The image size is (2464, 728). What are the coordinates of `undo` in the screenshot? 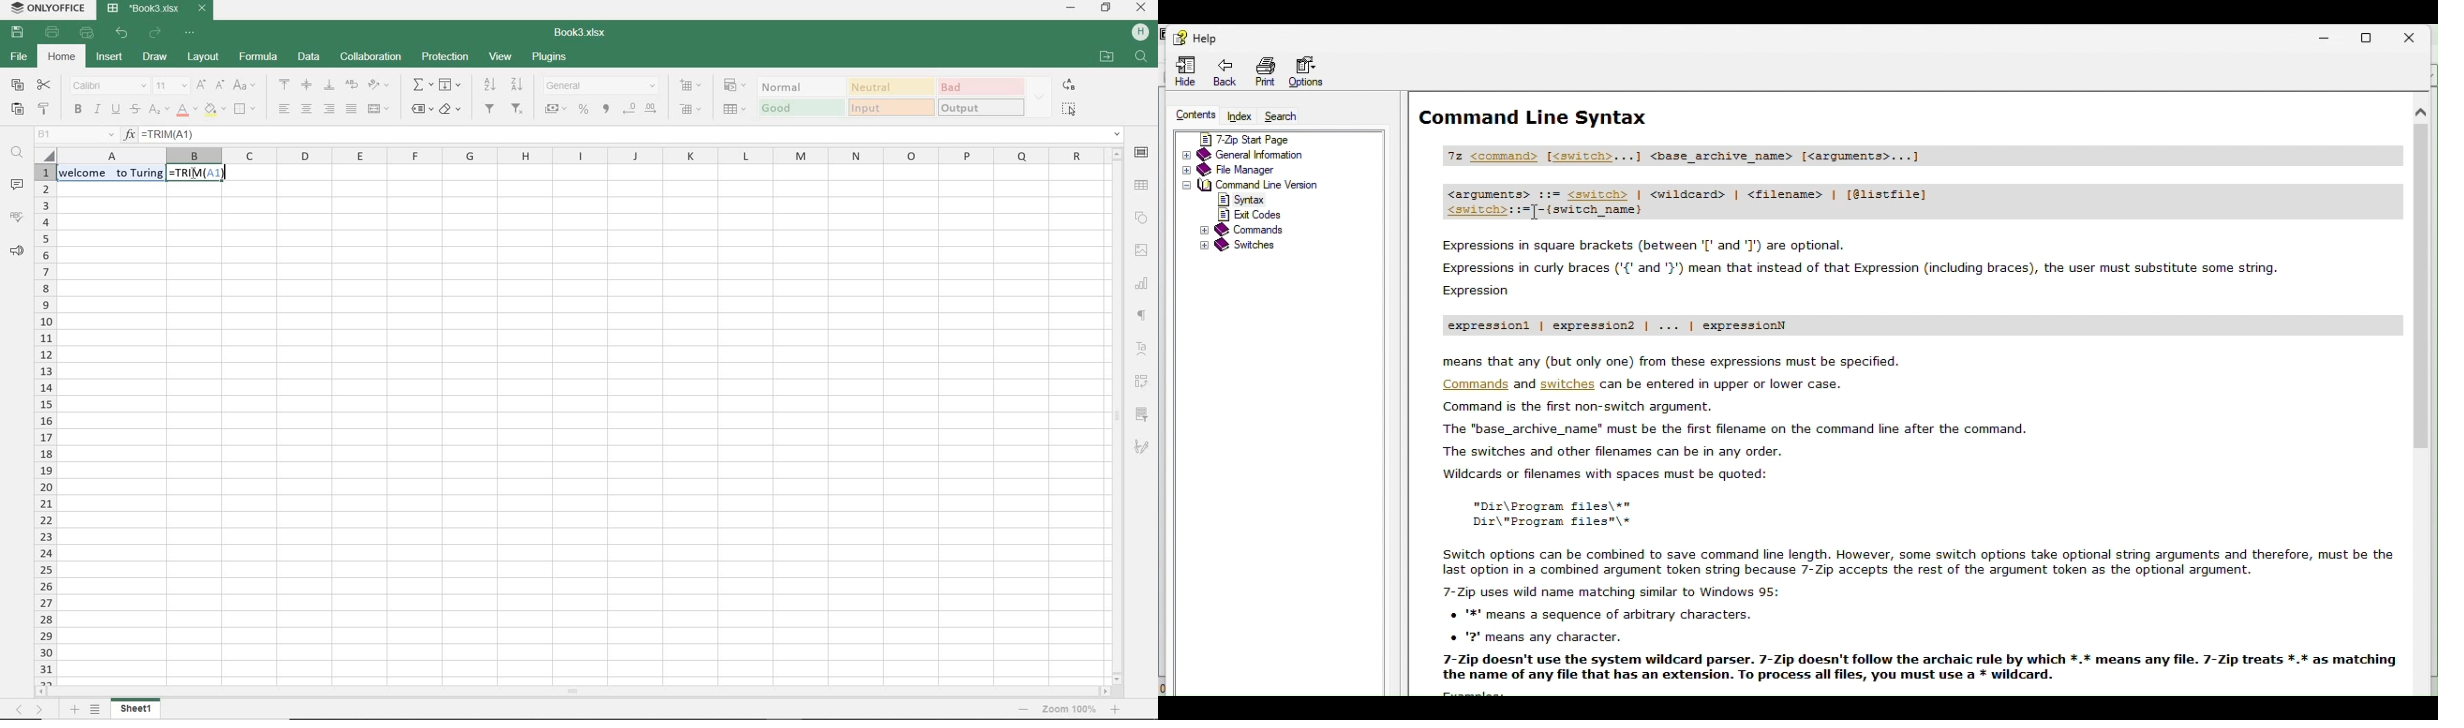 It's located at (123, 34).